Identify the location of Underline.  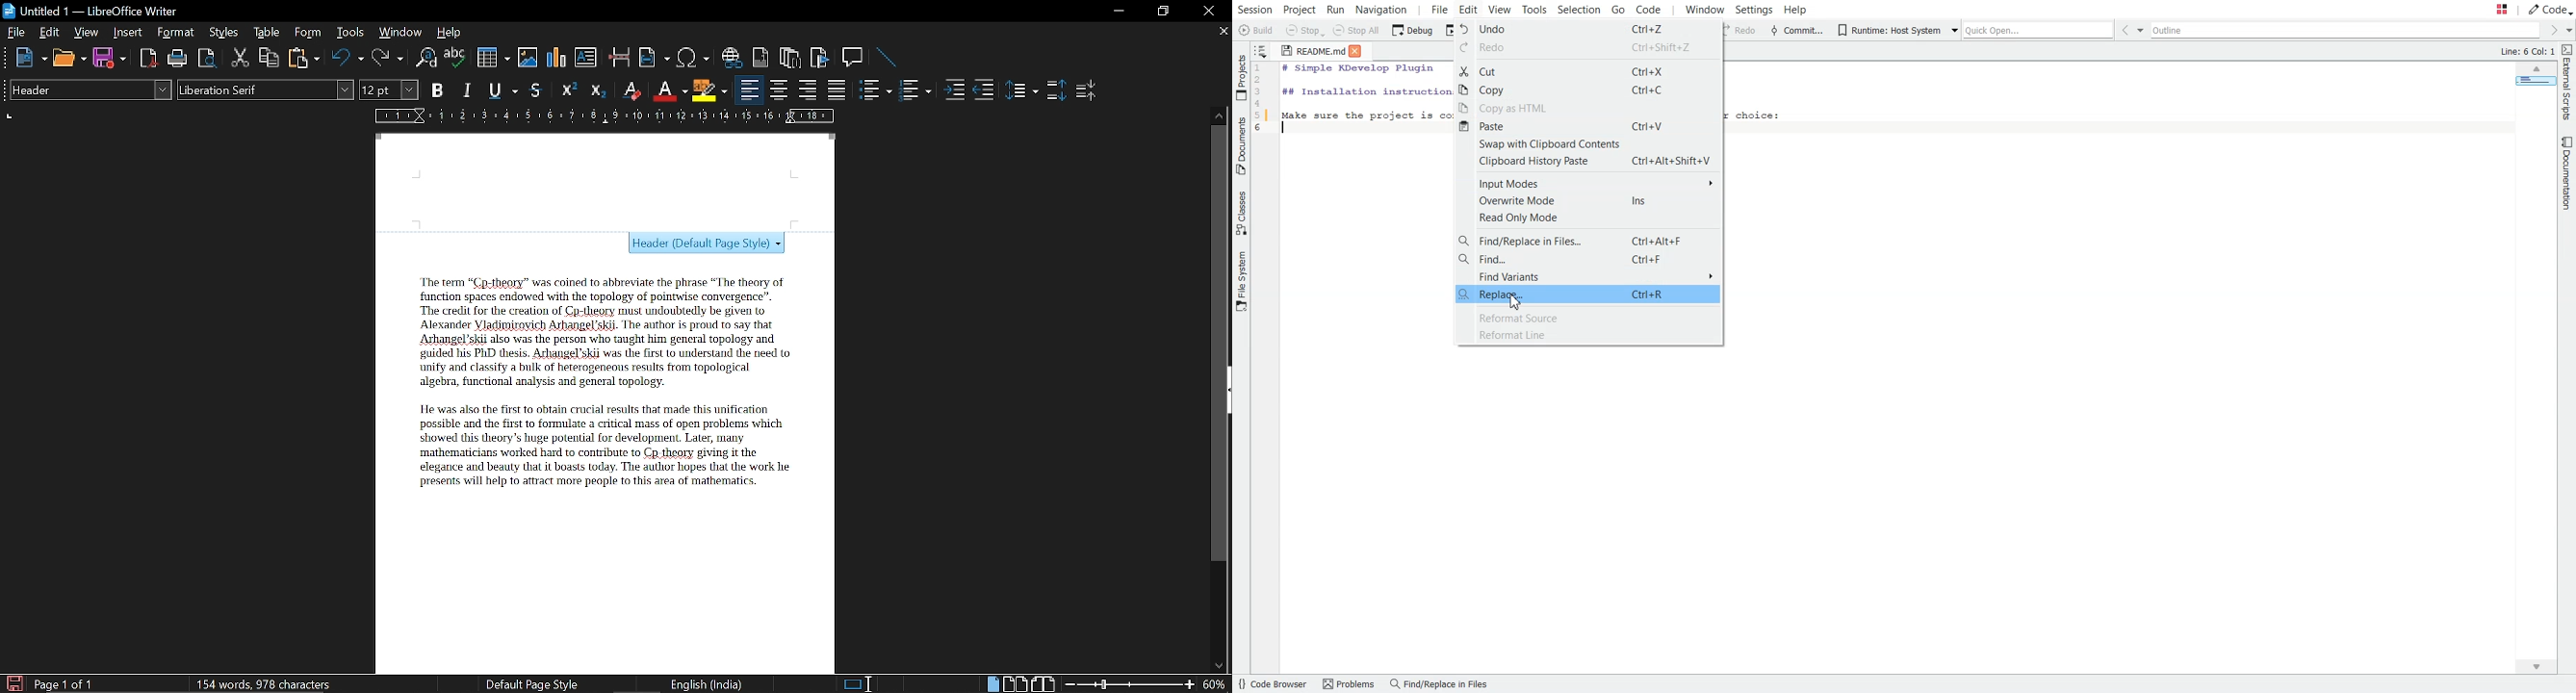
(504, 91).